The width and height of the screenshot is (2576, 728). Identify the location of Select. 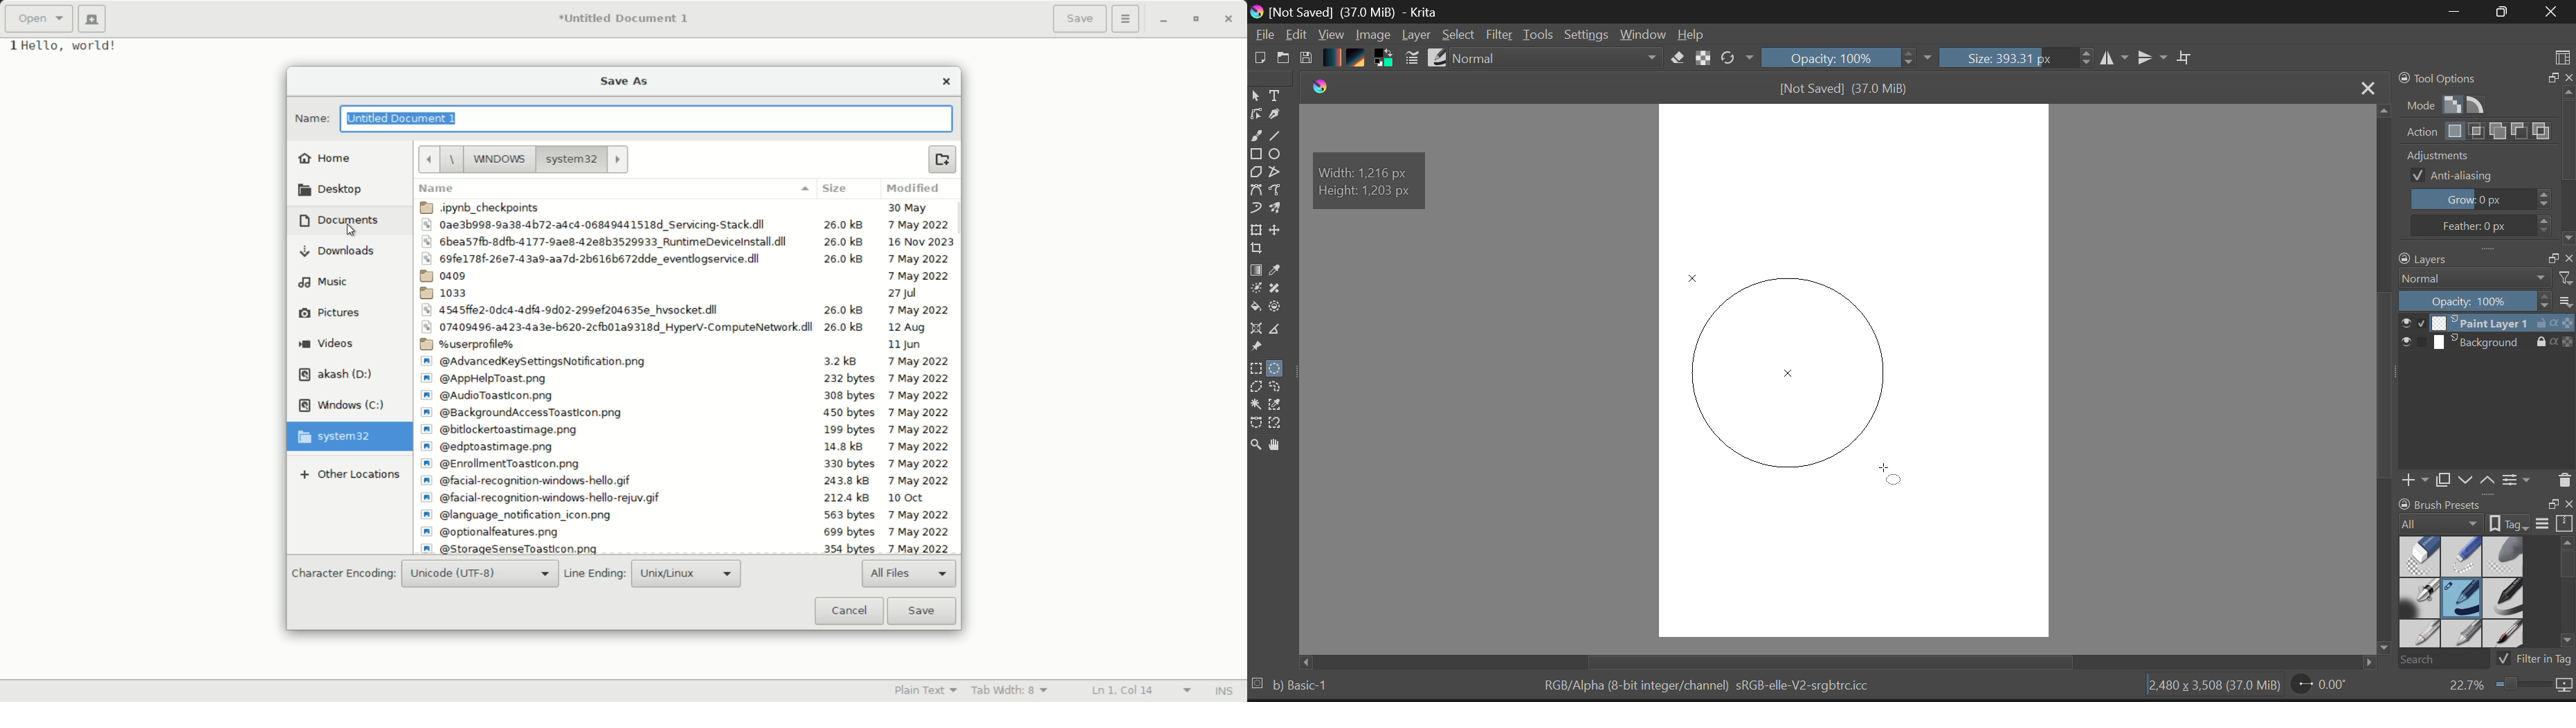
(1460, 35).